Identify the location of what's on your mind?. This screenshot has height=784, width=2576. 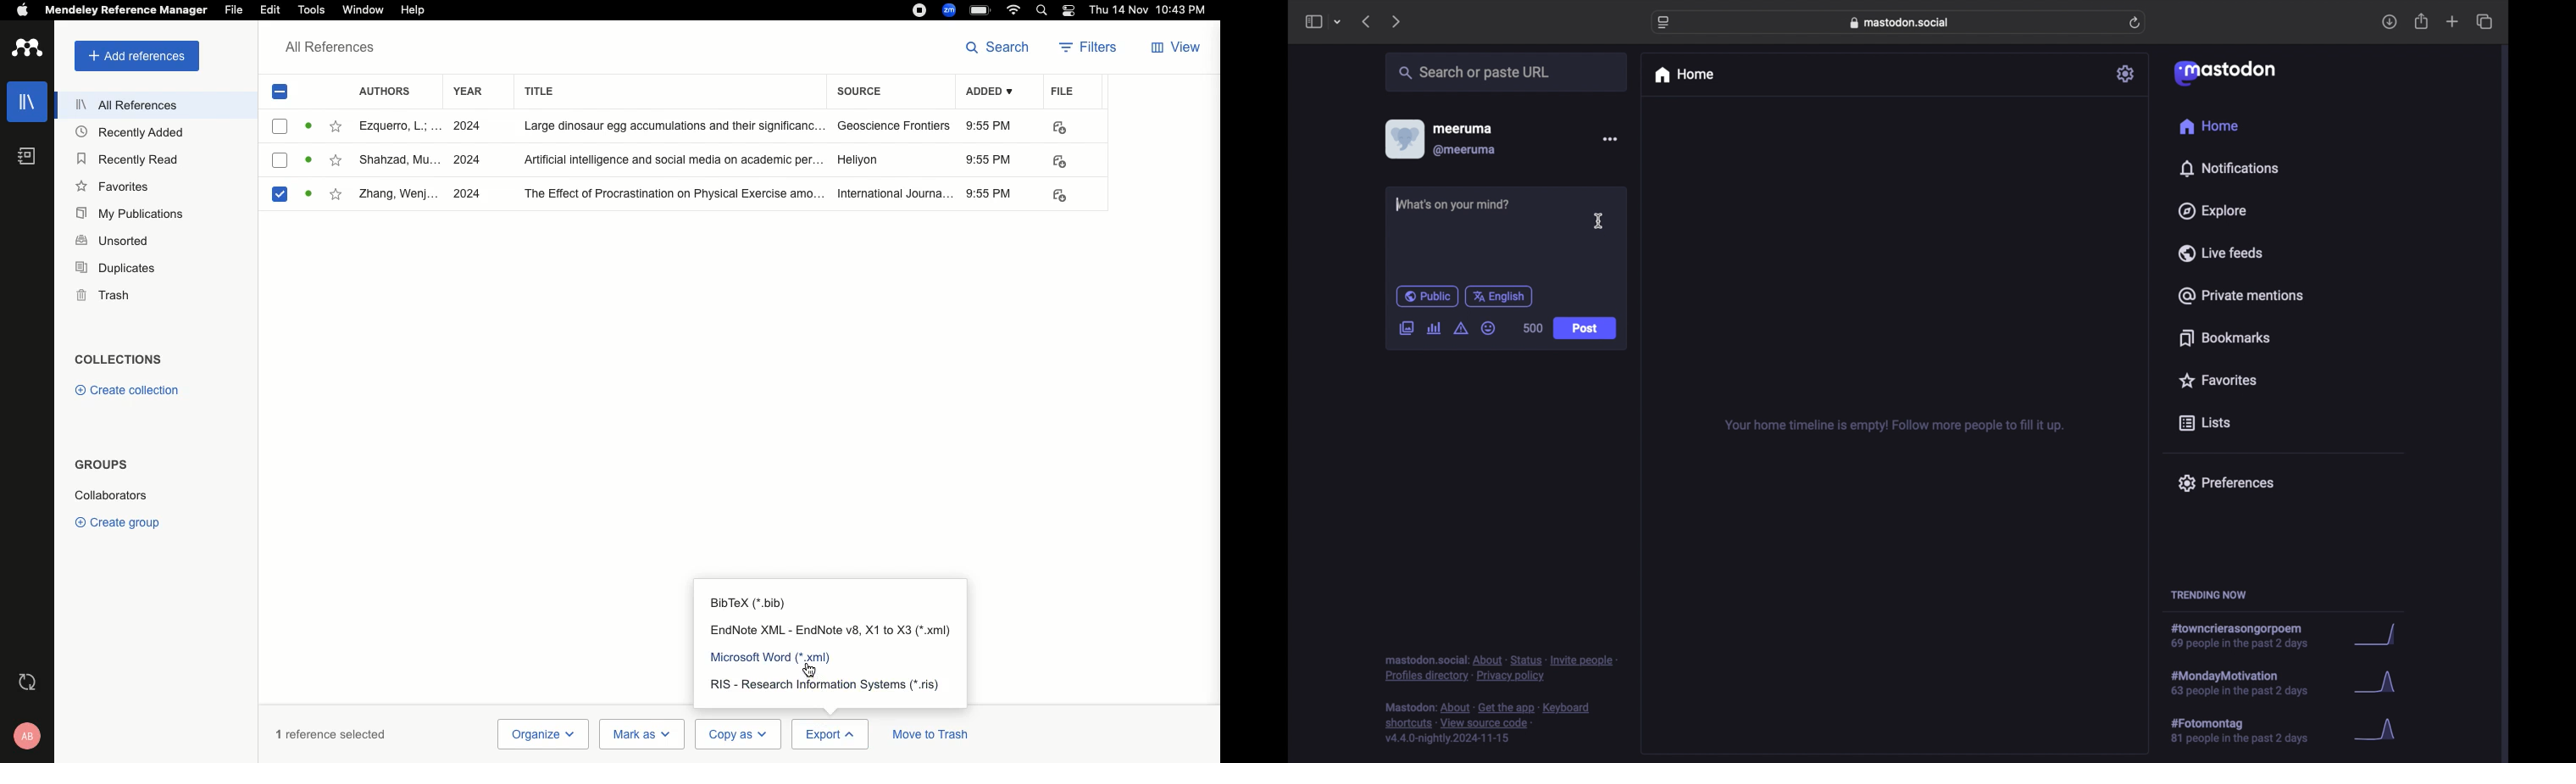
(1450, 204).